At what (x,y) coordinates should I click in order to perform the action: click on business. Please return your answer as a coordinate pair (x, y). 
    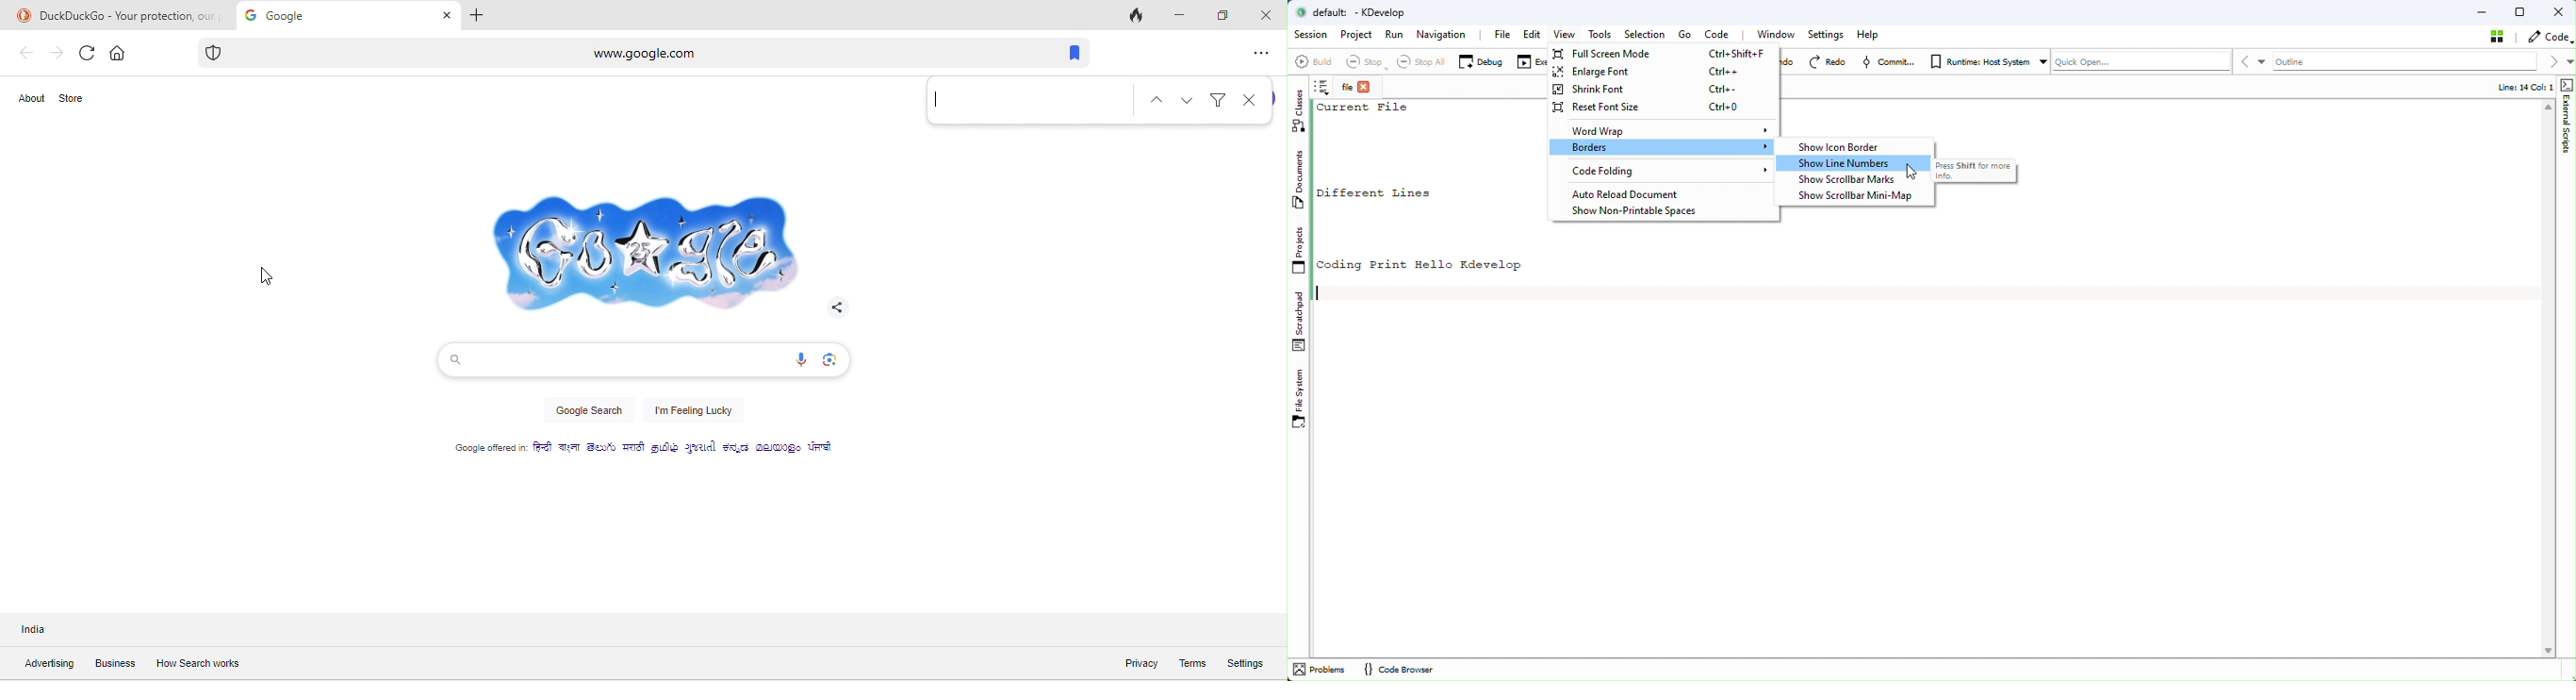
    Looking at the image, I should click on (115, 665).